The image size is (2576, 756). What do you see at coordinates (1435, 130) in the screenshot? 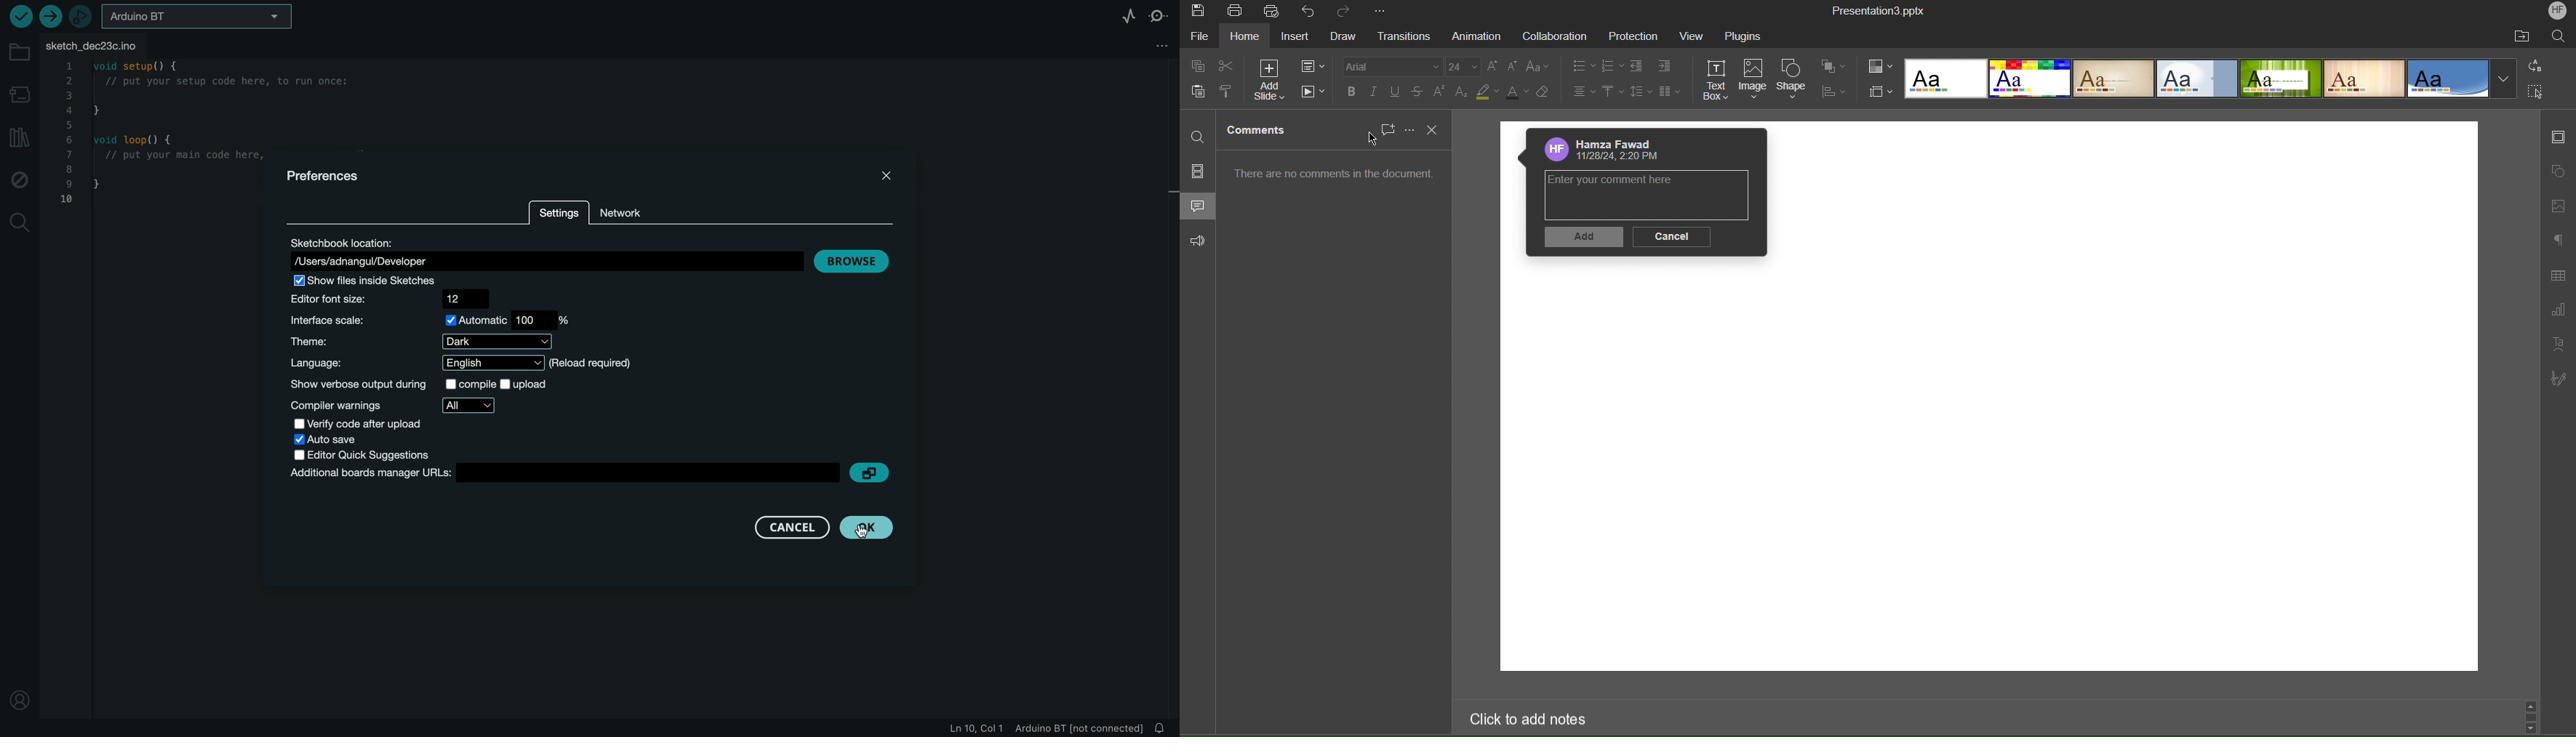
I see `Close` at bounding box center [1435, 130].